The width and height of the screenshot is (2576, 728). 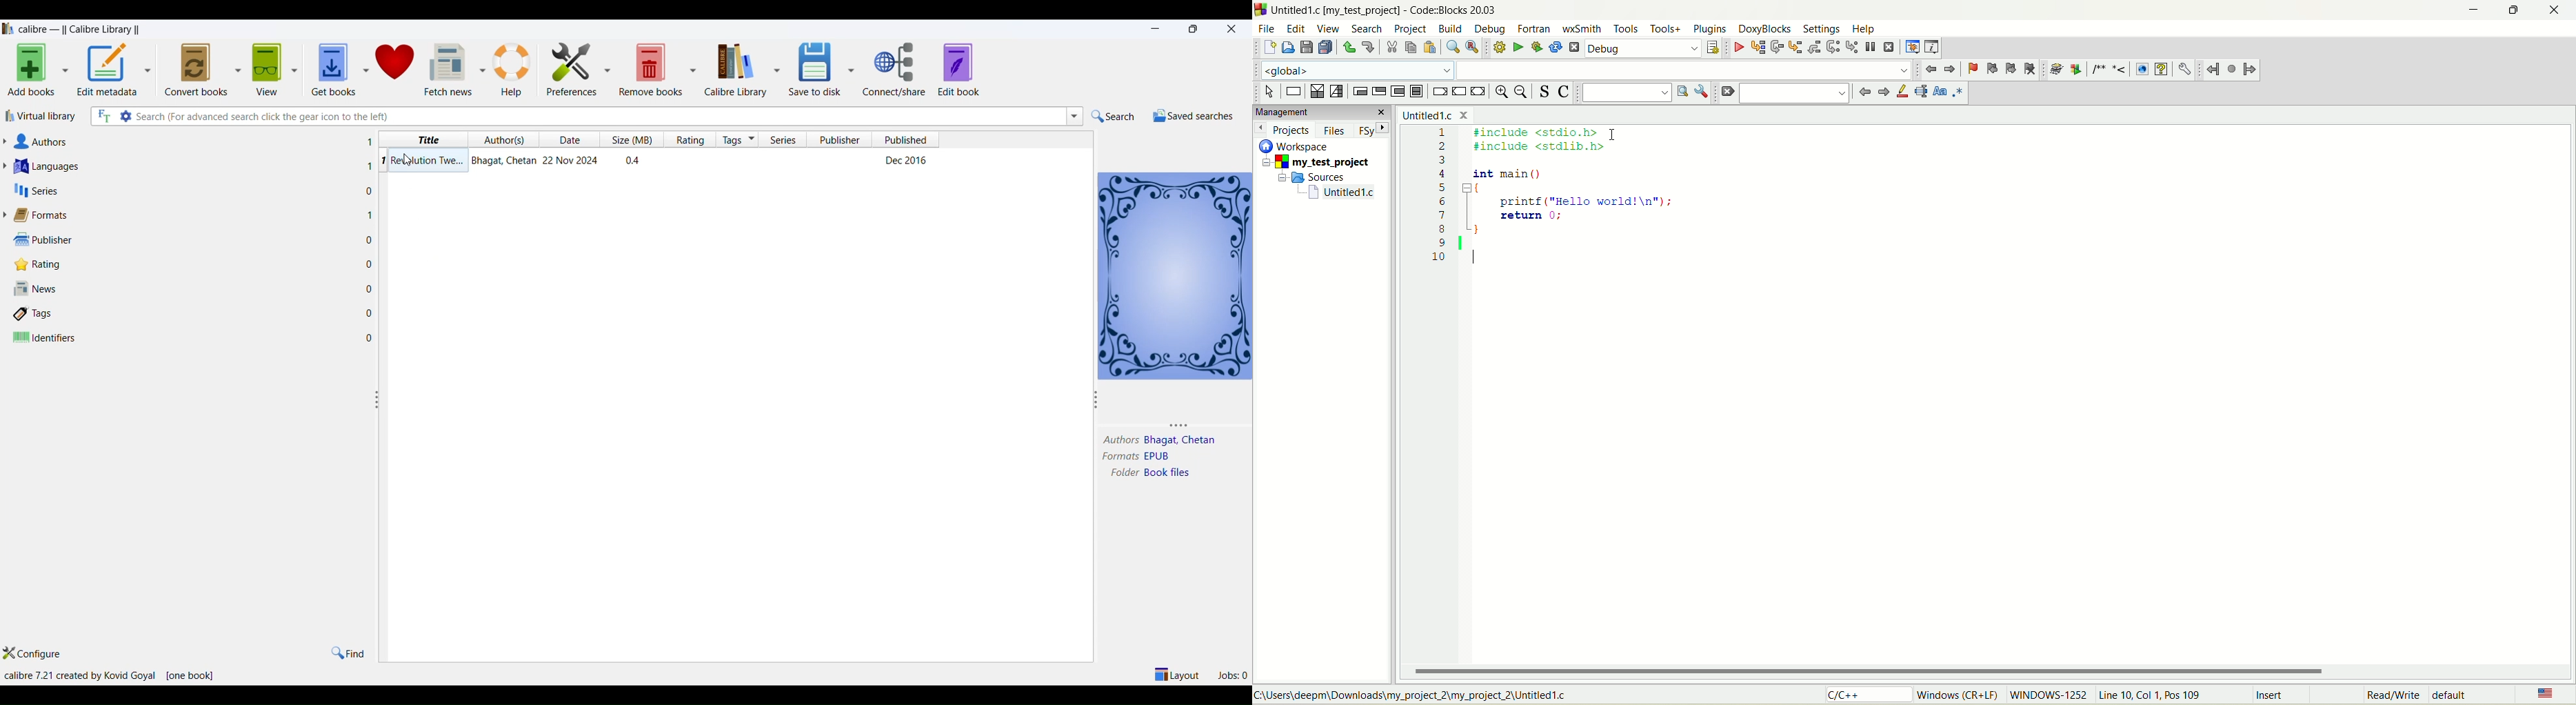 I want to click on go back, so click(x=1931, y=68).